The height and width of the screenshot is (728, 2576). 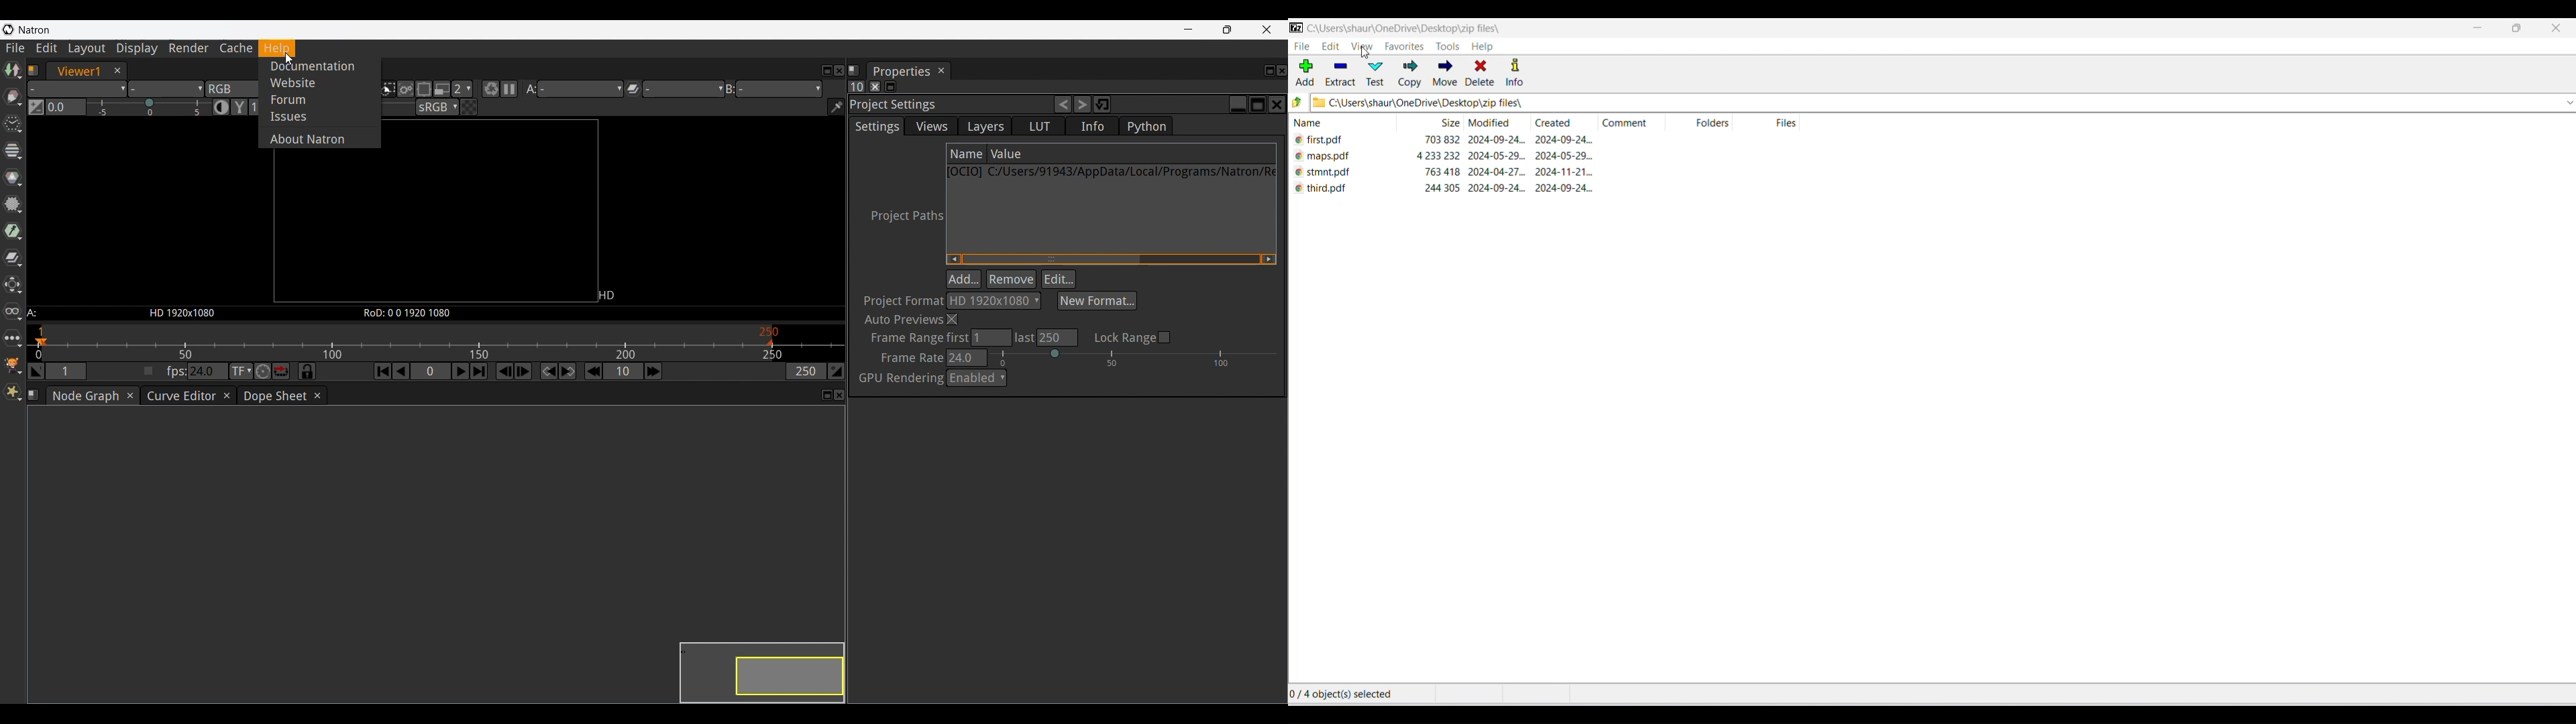 I want to click on view, so click(x=1361, y=46).